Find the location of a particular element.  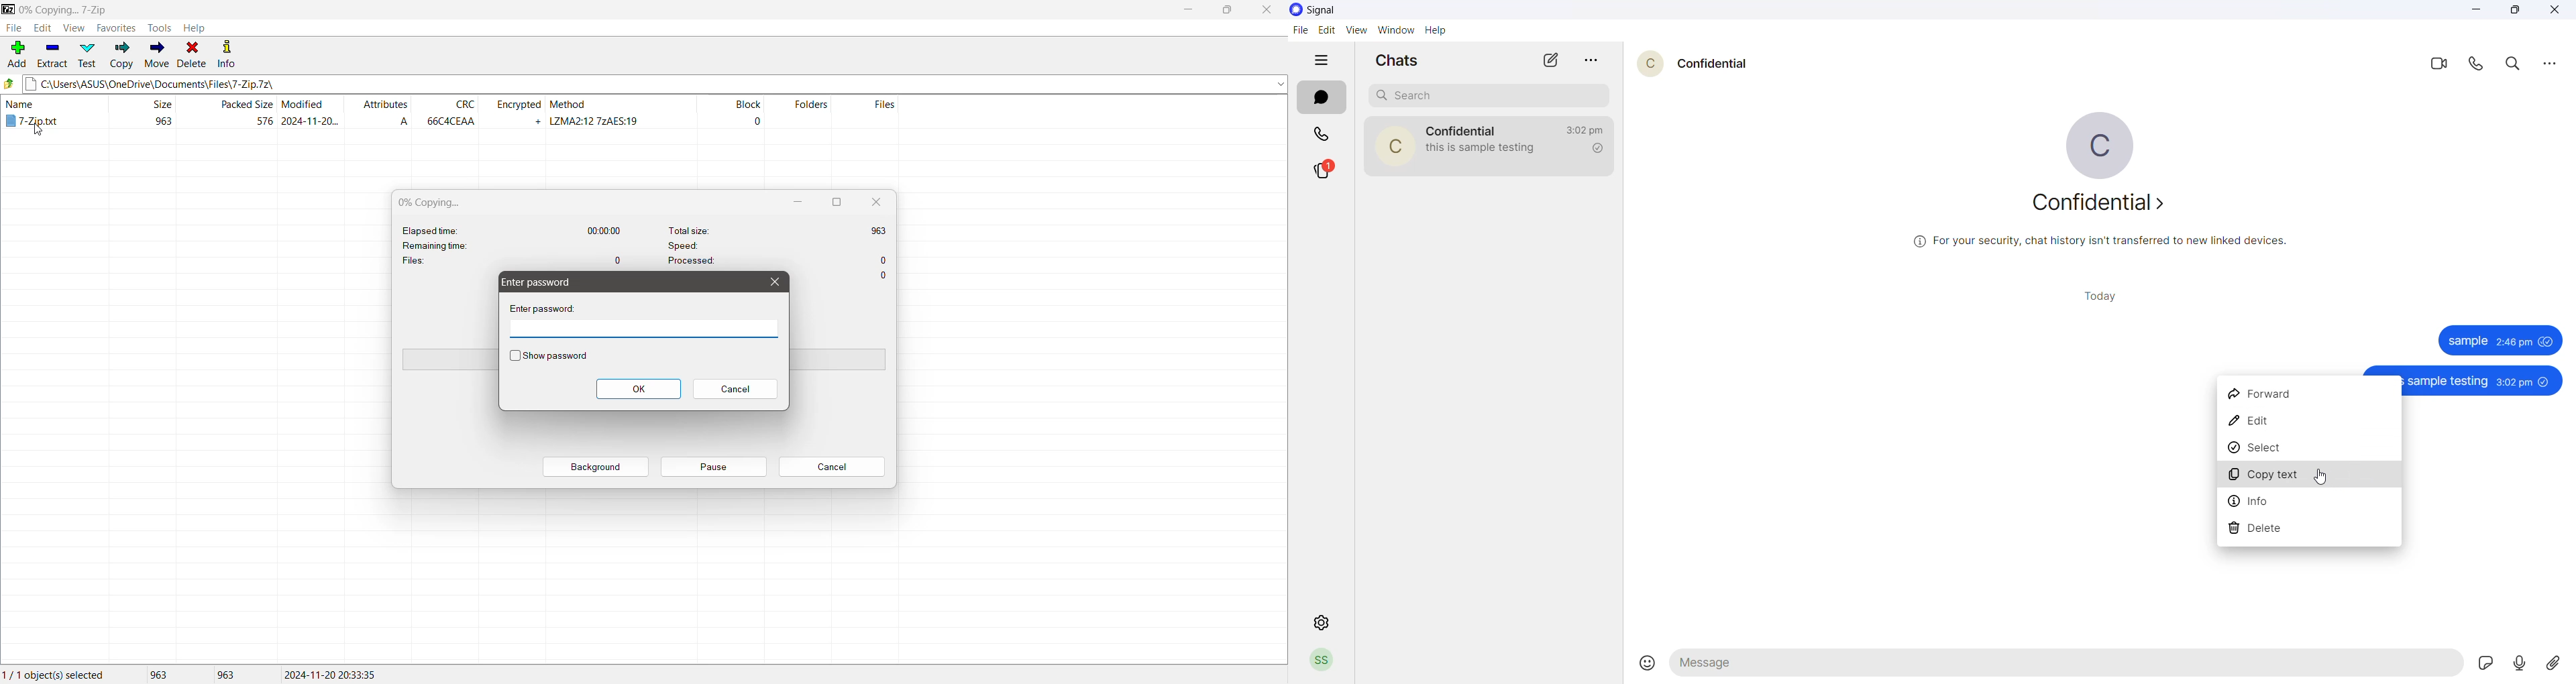

Info is located at coordinates (227, 52).